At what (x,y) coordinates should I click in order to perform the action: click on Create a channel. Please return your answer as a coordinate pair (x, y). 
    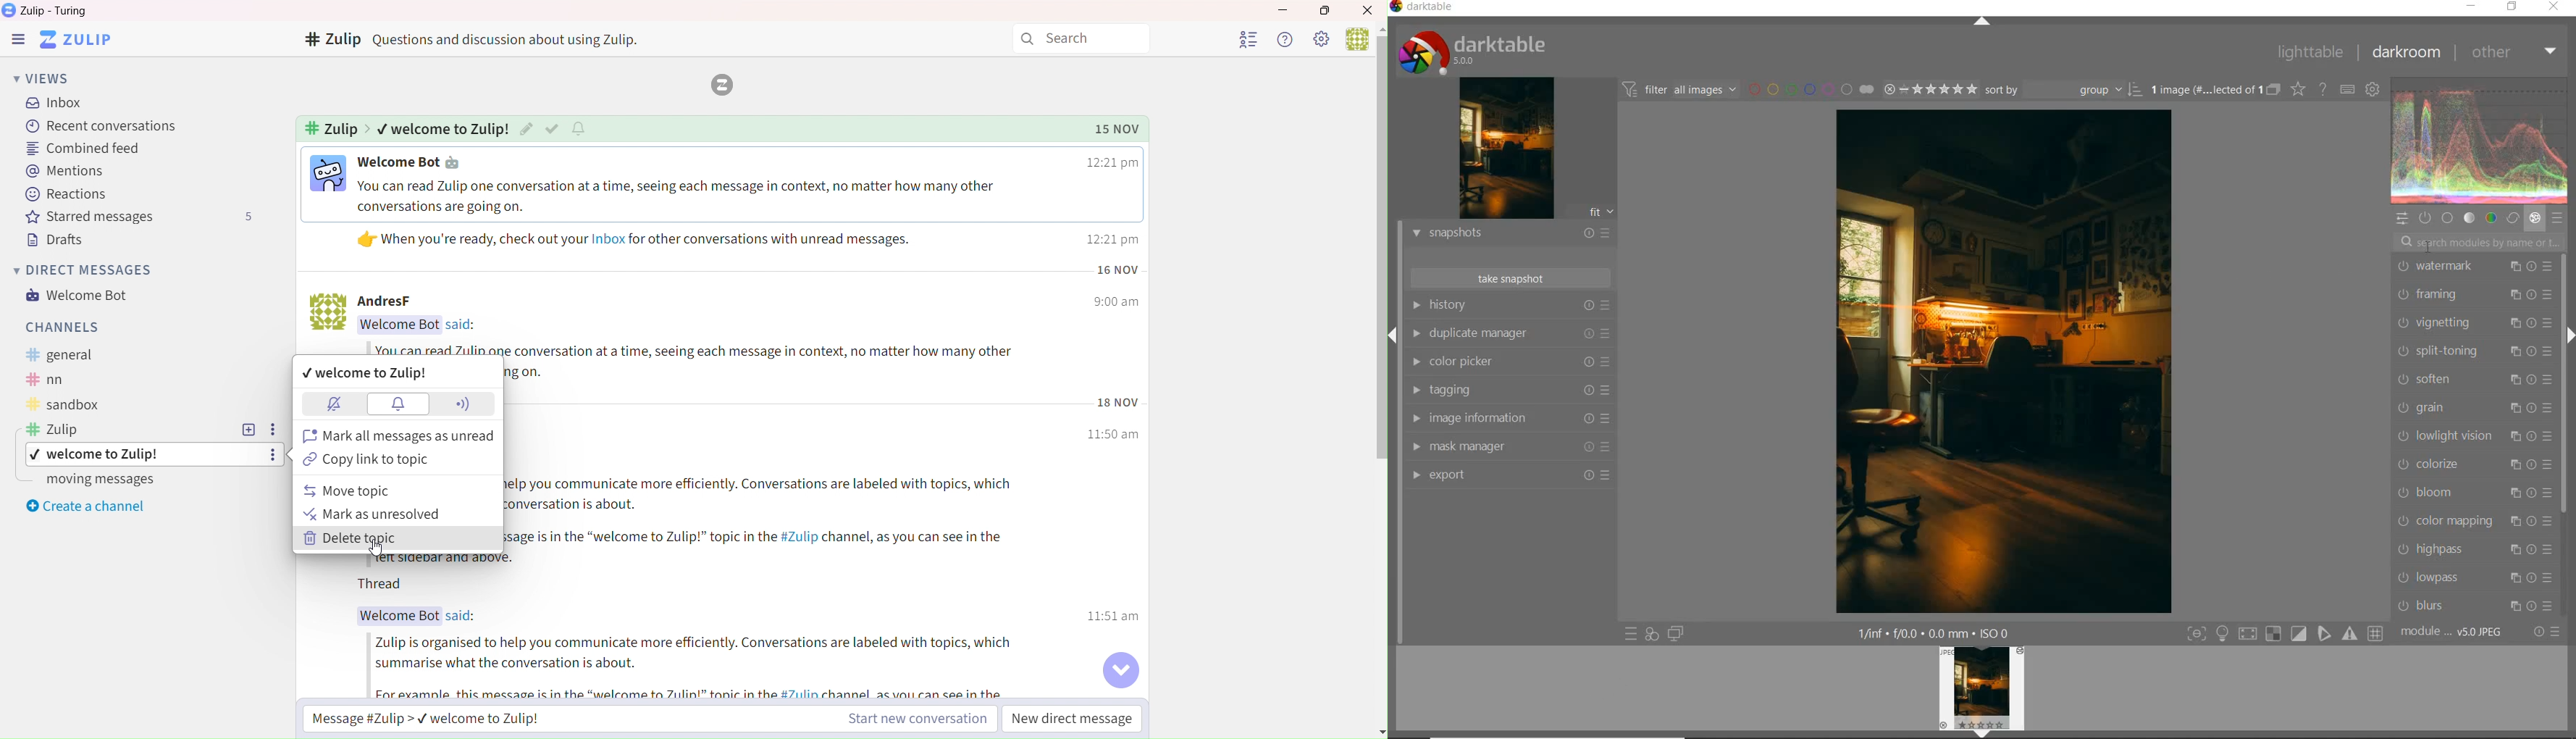
    Looking at the image, I should click on (84, 504).